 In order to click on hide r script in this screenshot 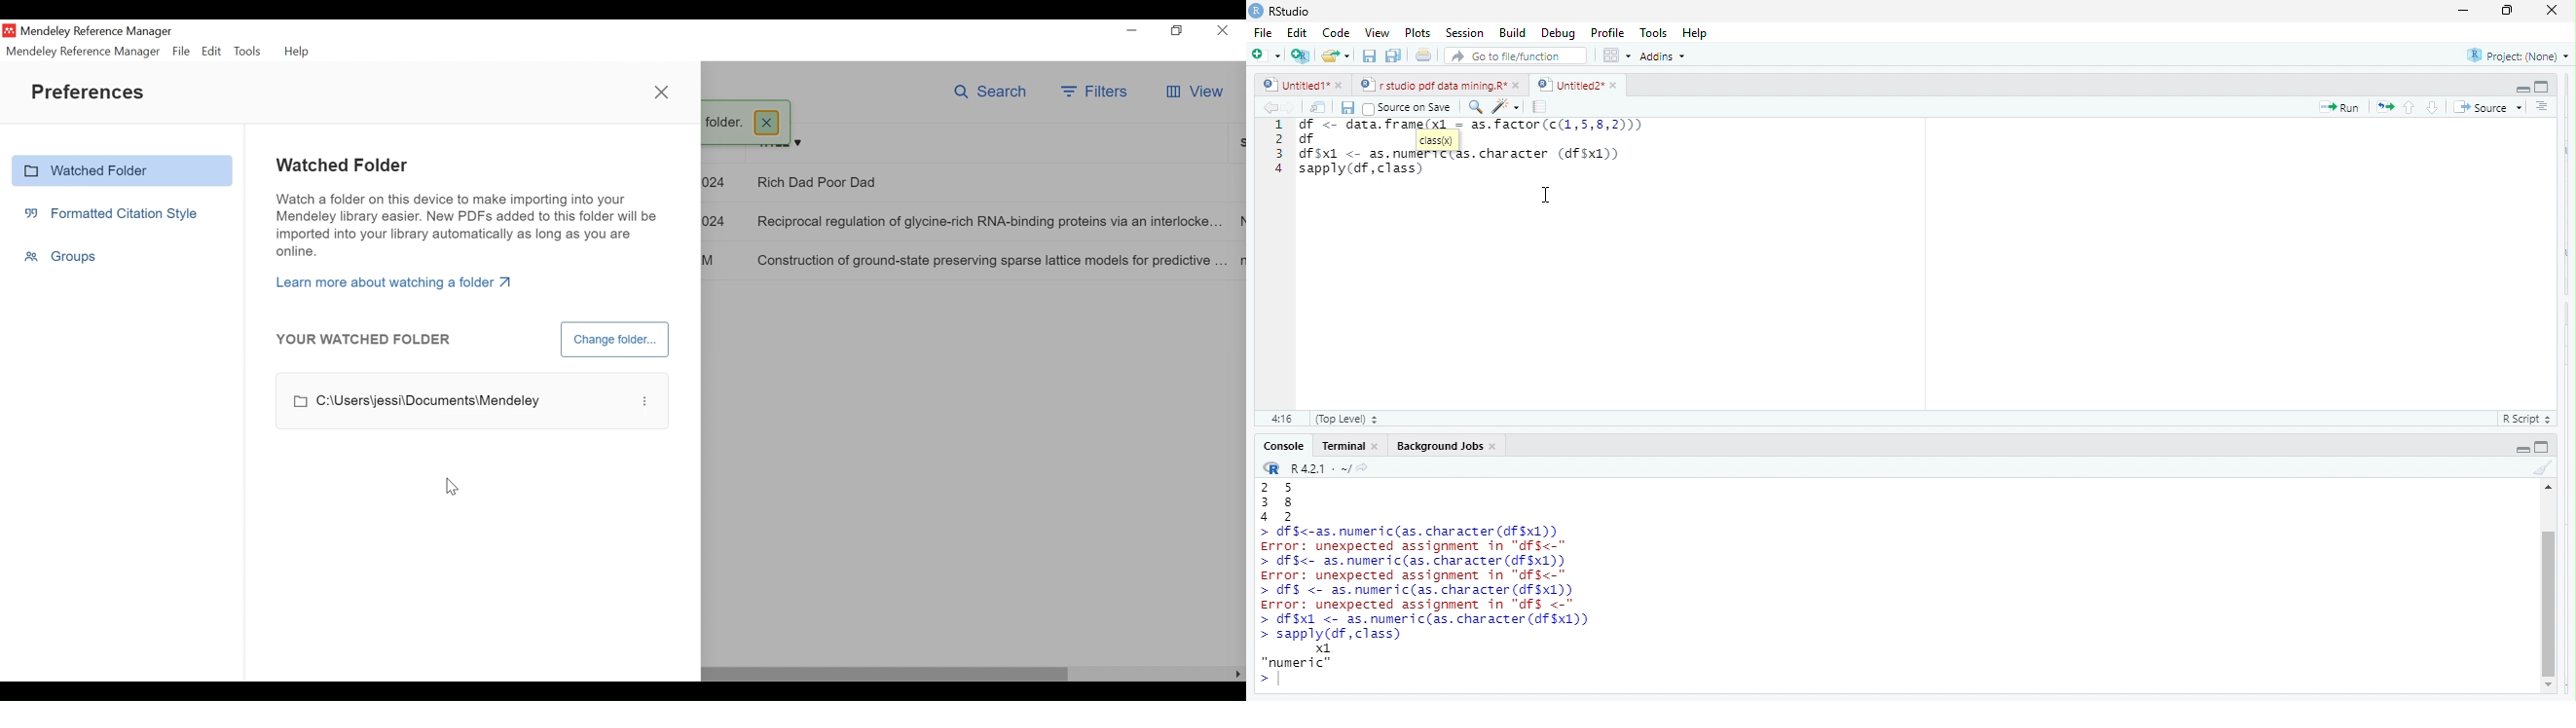, I will do `click(2520, 89)`.